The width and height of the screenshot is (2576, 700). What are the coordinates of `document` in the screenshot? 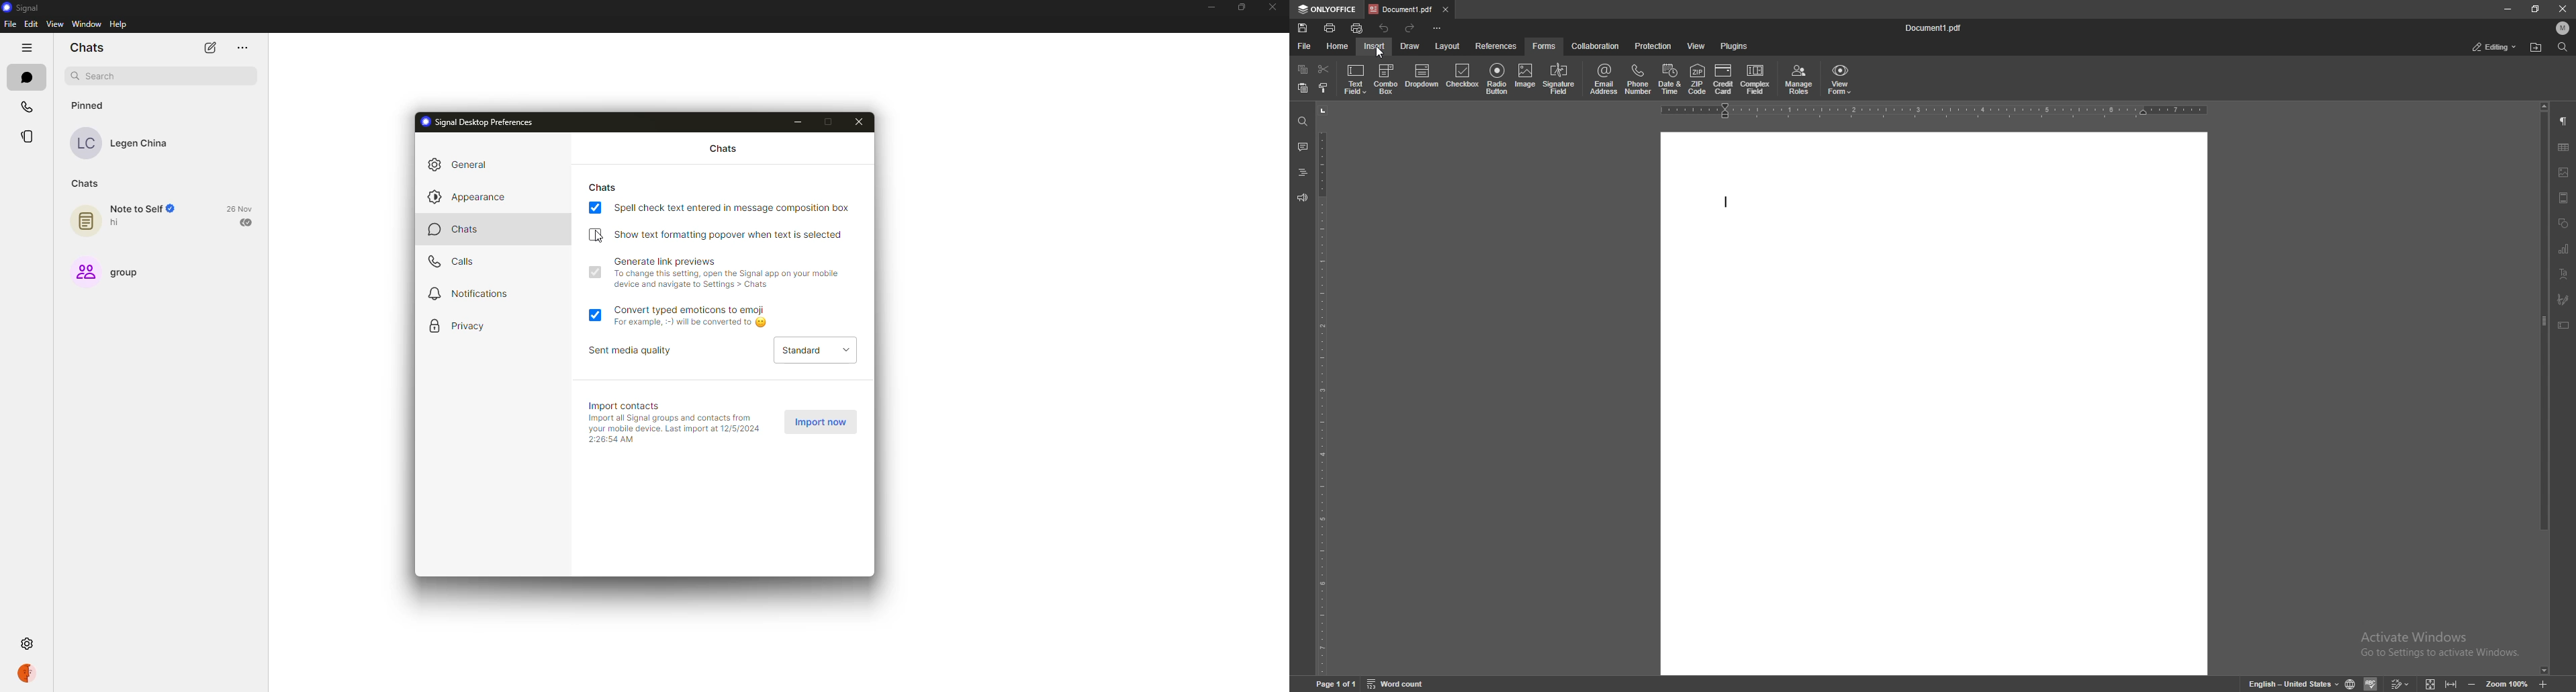 It's located at (1931, 404).